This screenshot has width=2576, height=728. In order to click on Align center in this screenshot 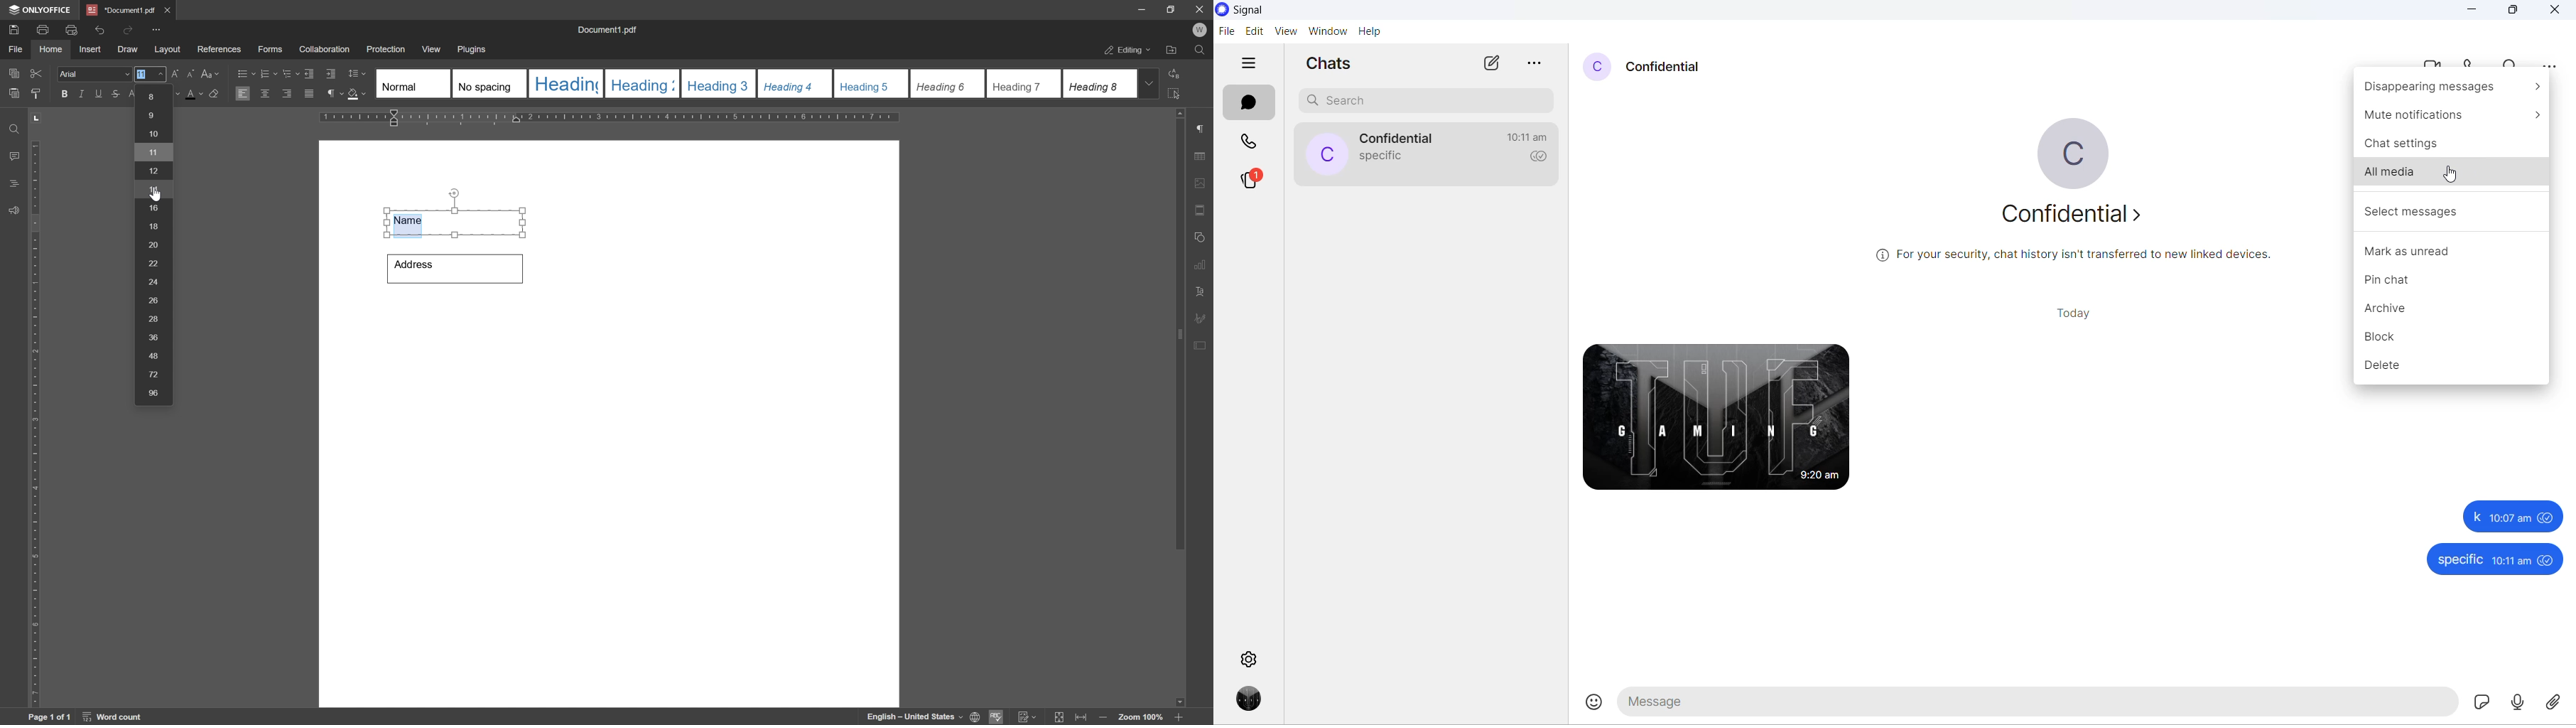, I will do `click(265, 93)`.